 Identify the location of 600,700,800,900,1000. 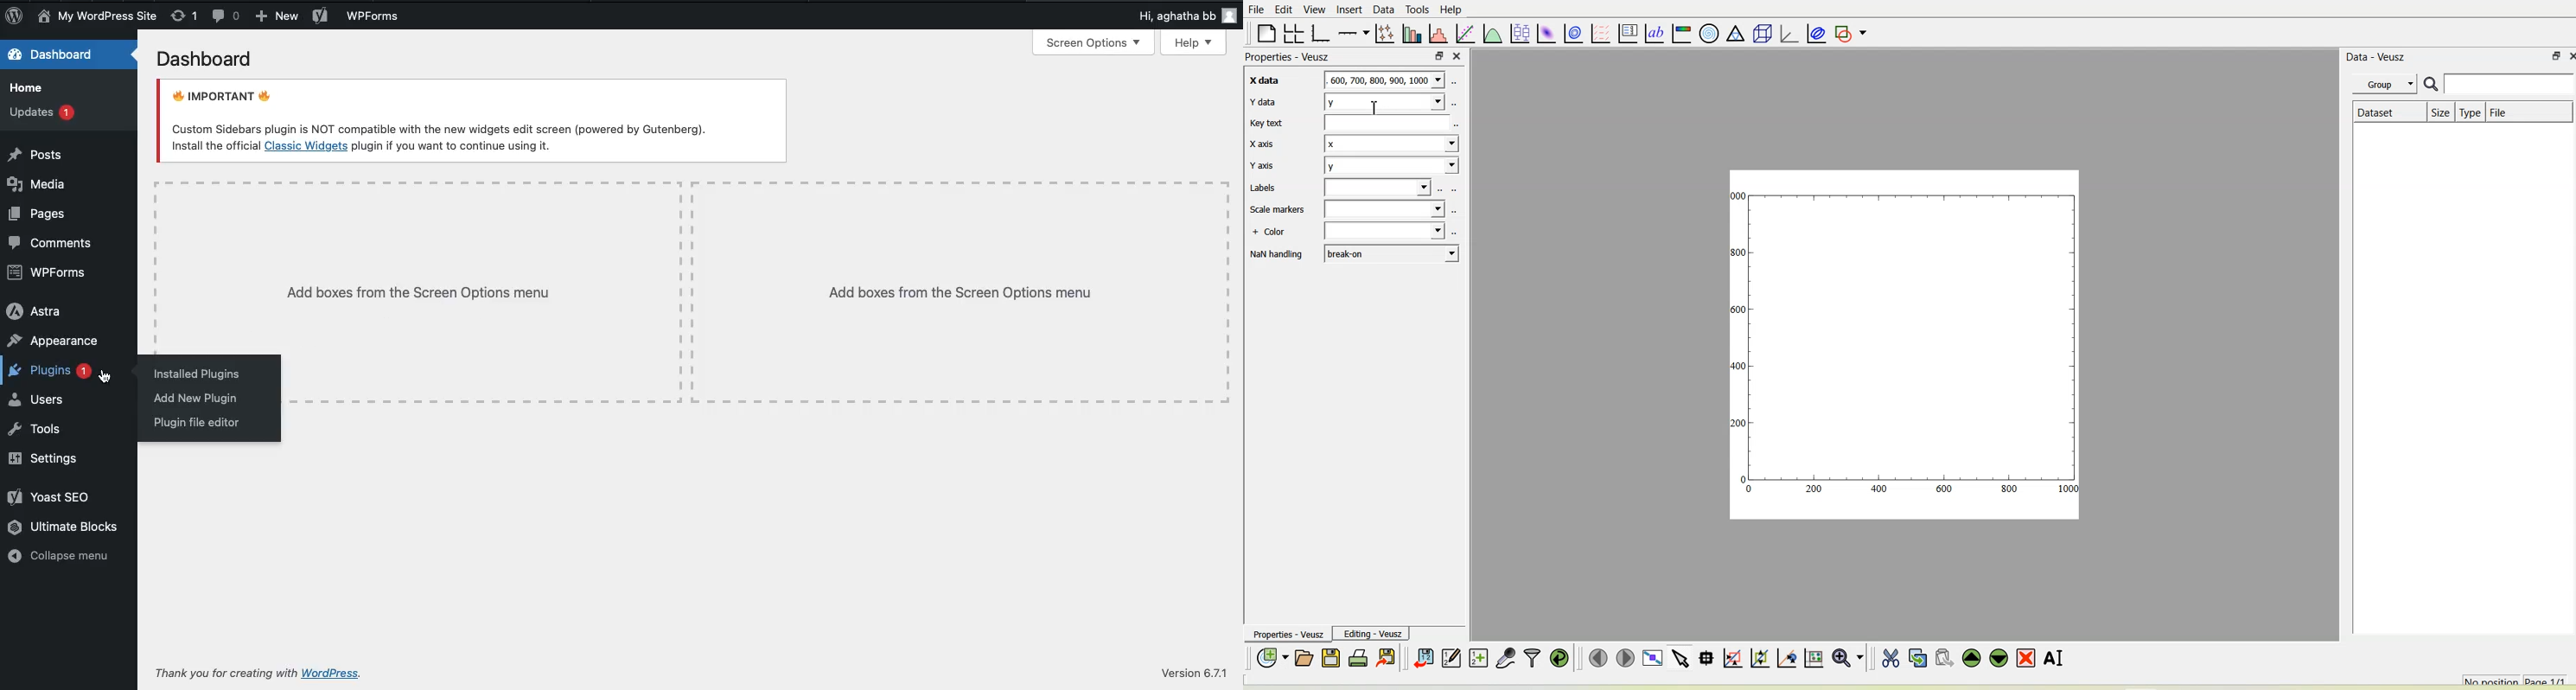
(1384, 79).